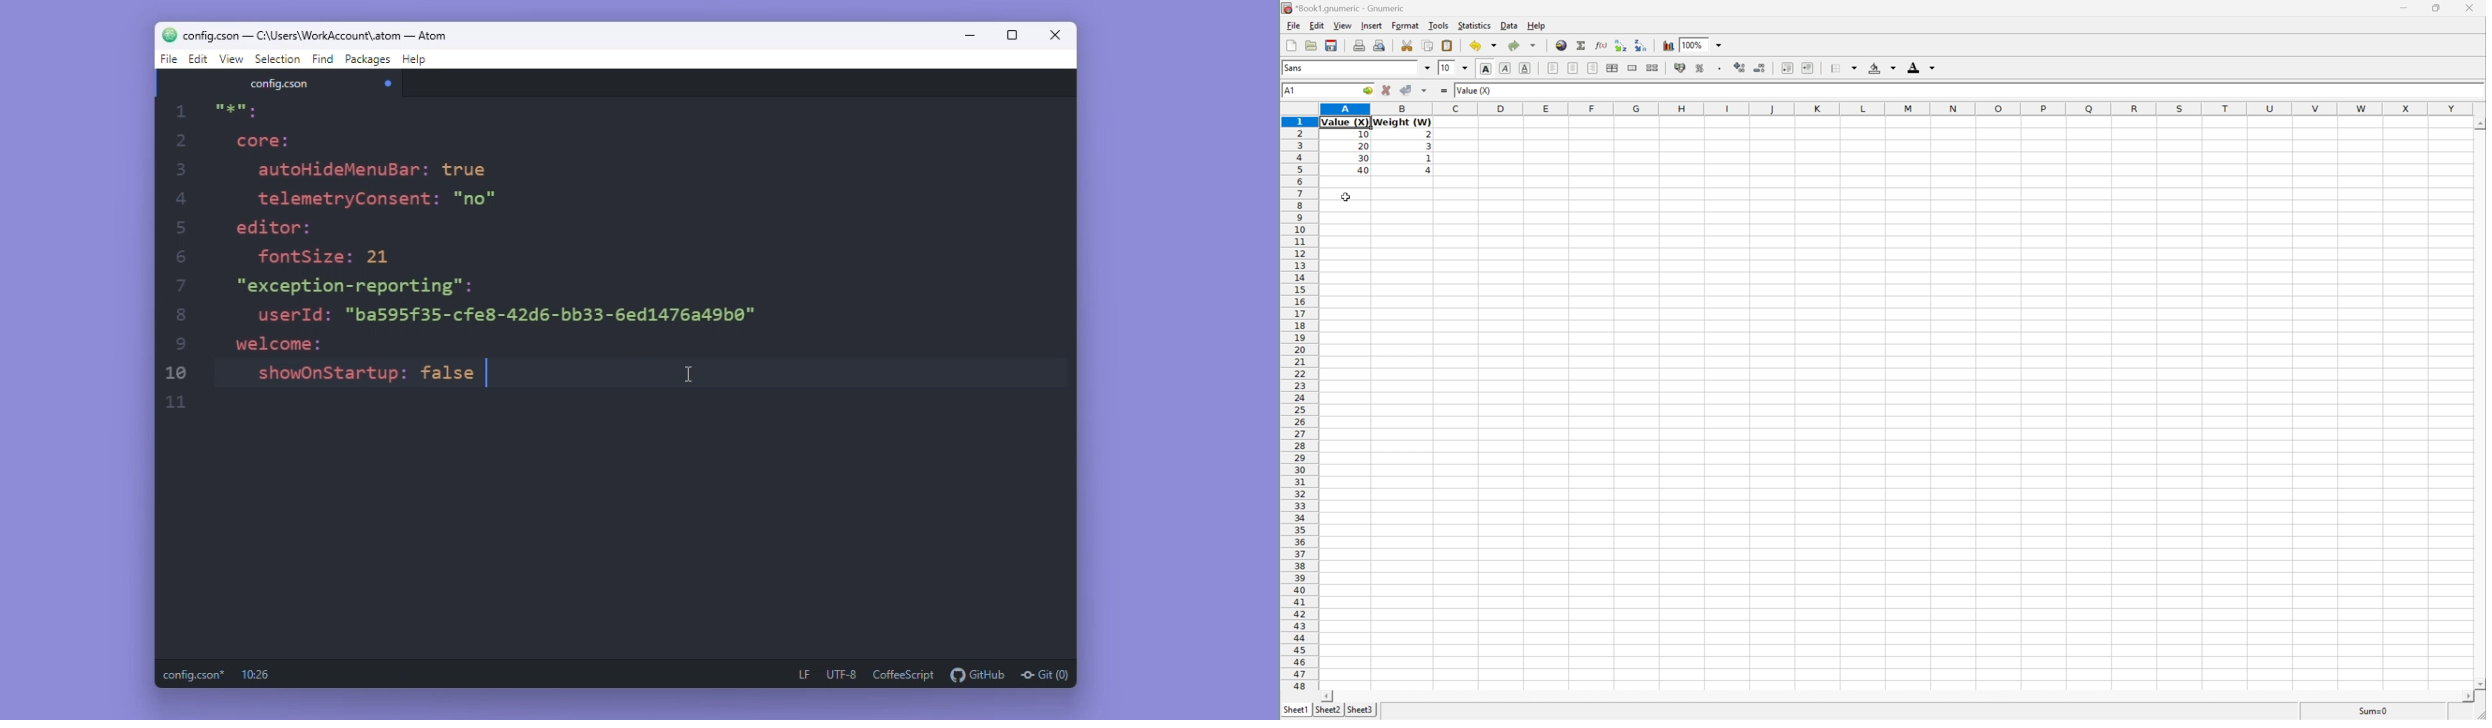 Image resolution: width=2492 pixels, height=728 pixels. I want to click on Help, so click(1535, 24).